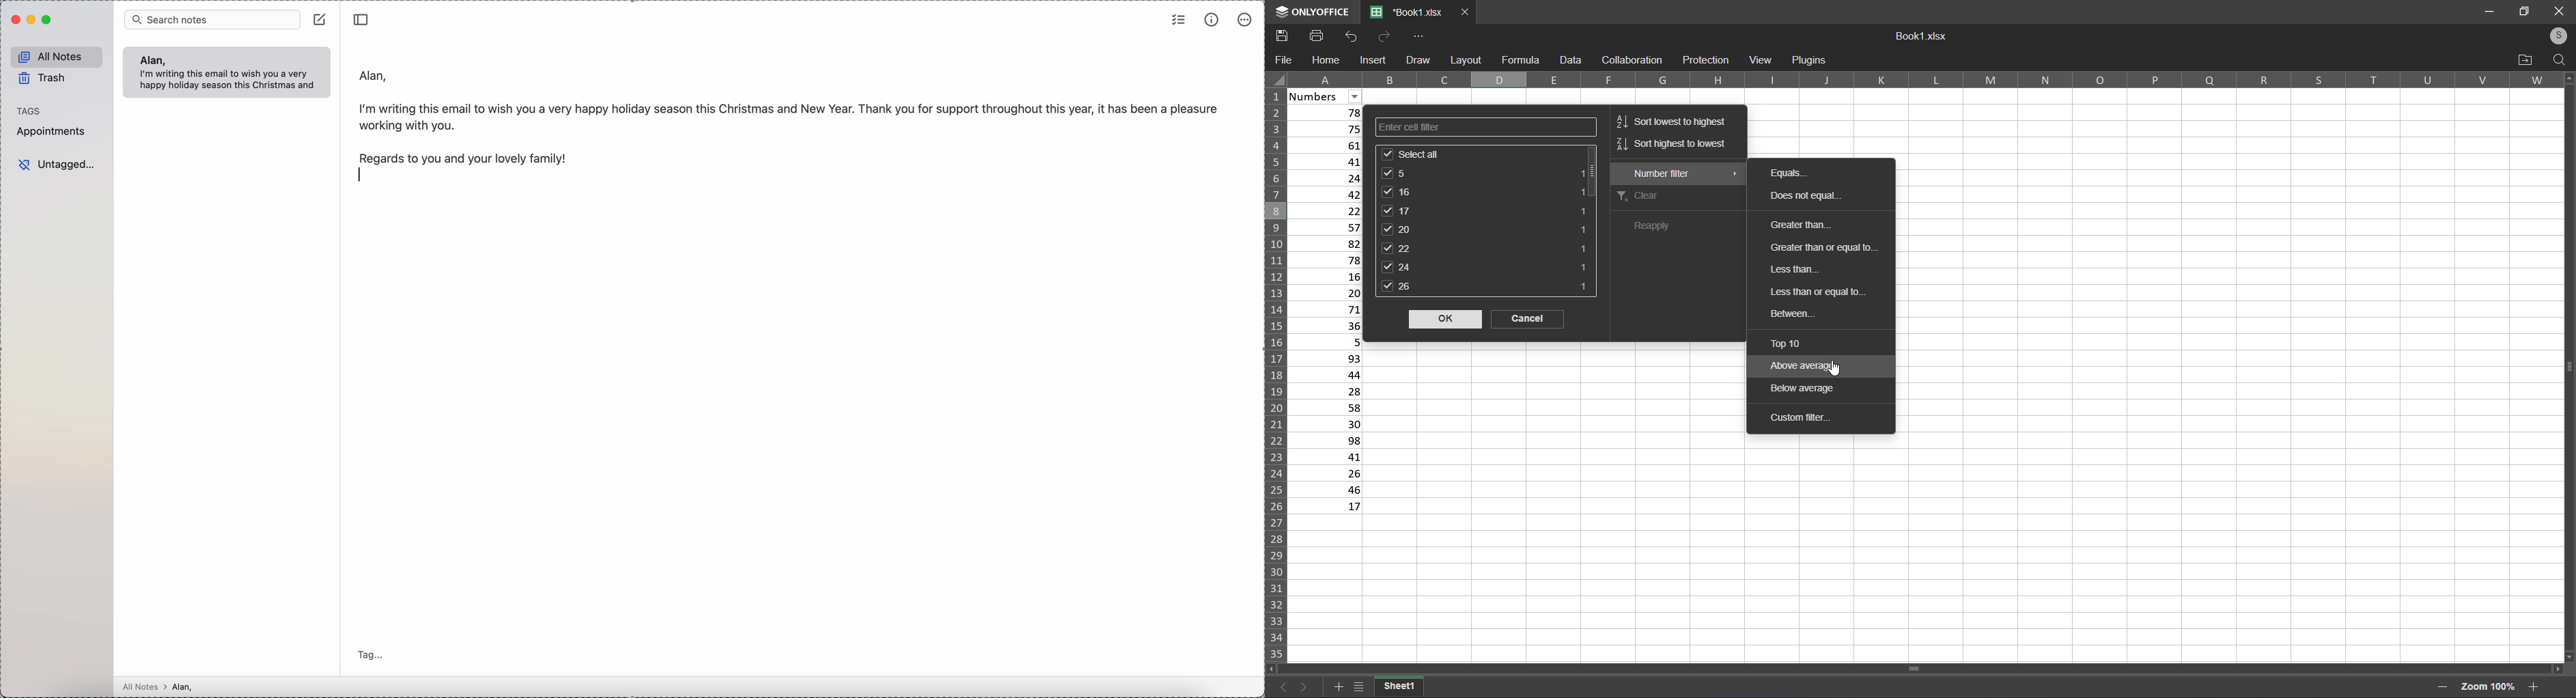 This screenshot has height=700, width=2576. Describe the element at coordinates (1417, 59) in the screenshot. I see `draw` at that location.